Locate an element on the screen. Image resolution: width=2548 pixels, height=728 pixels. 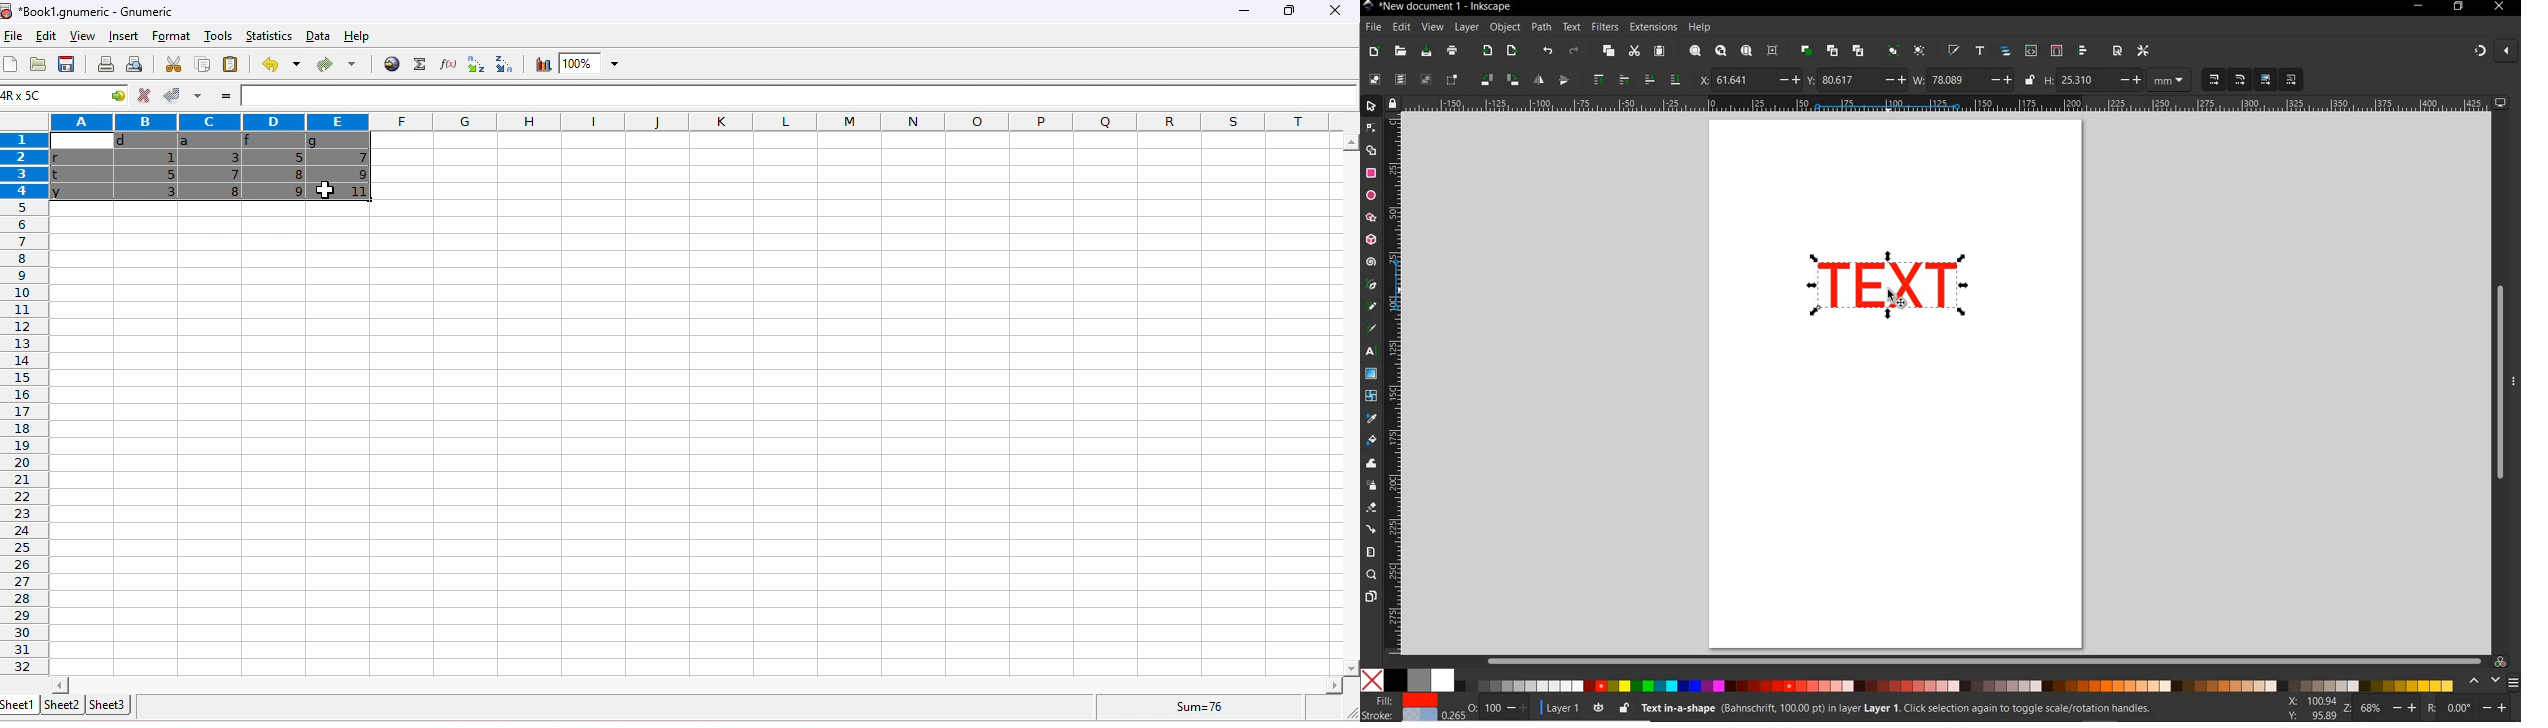
gradient tool is located at coordinates (1371, 374).